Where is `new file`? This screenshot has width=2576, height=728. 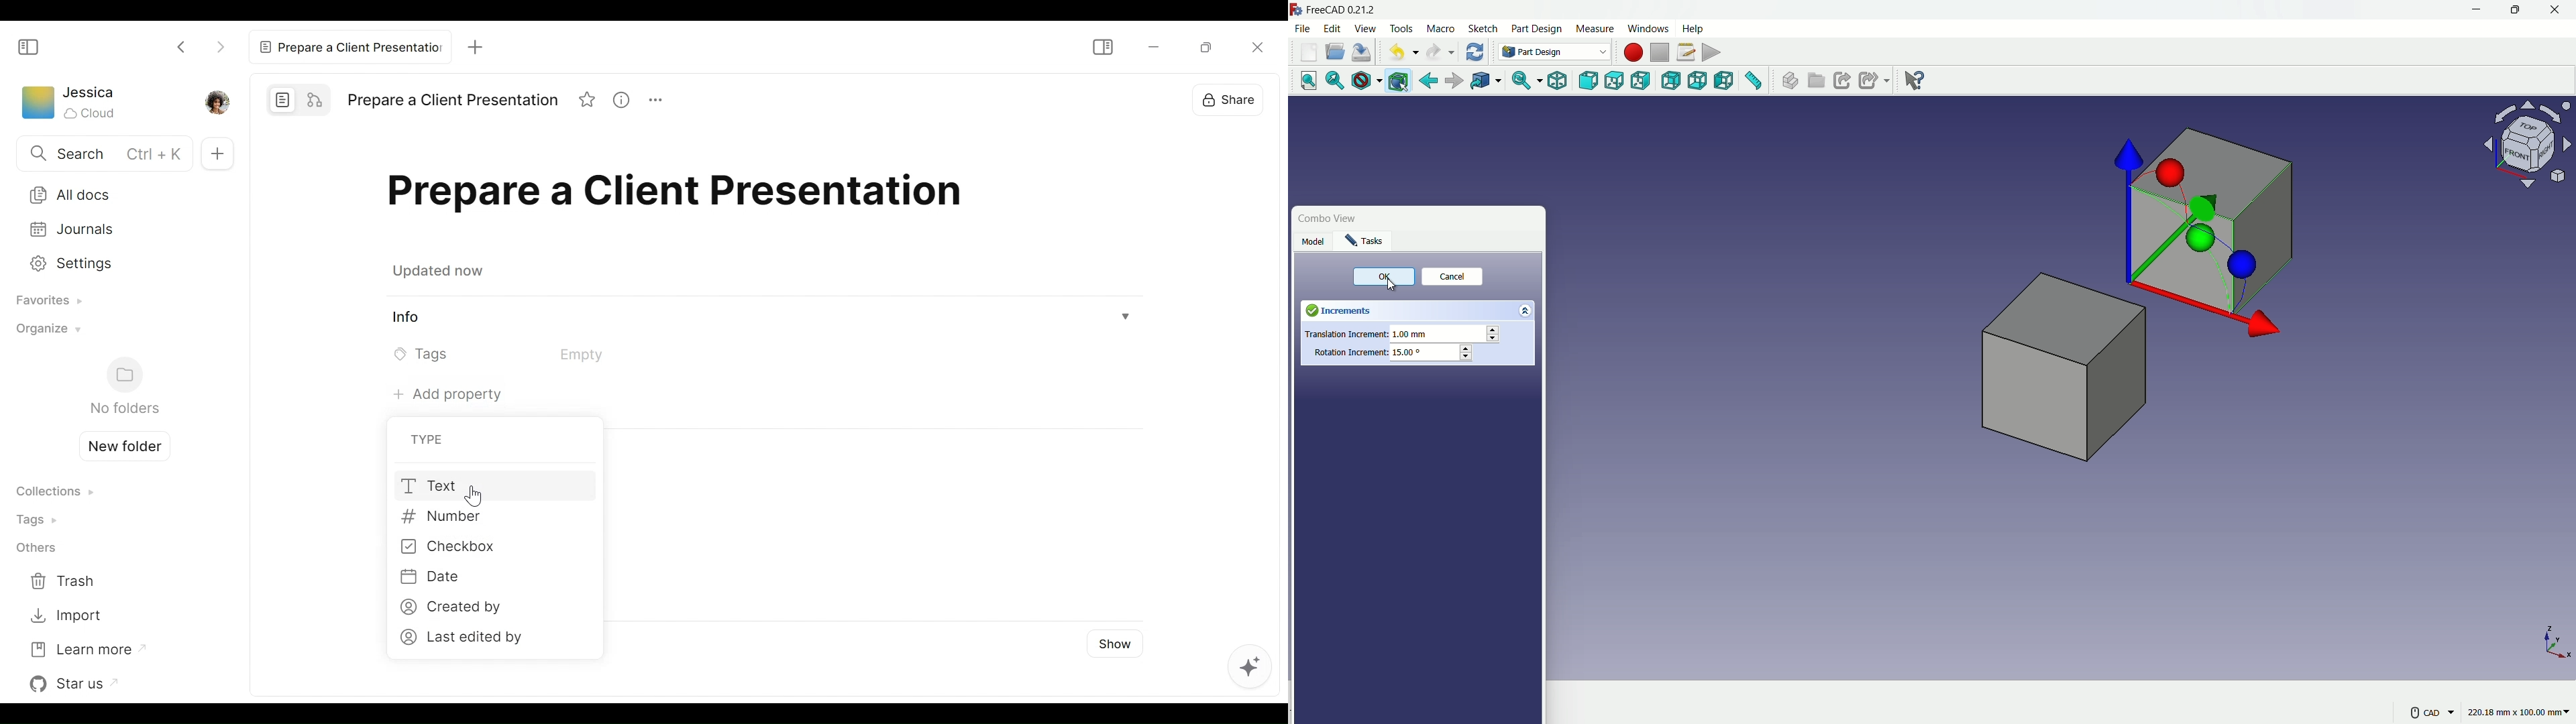 new file is located at coordinates (1309, 52).